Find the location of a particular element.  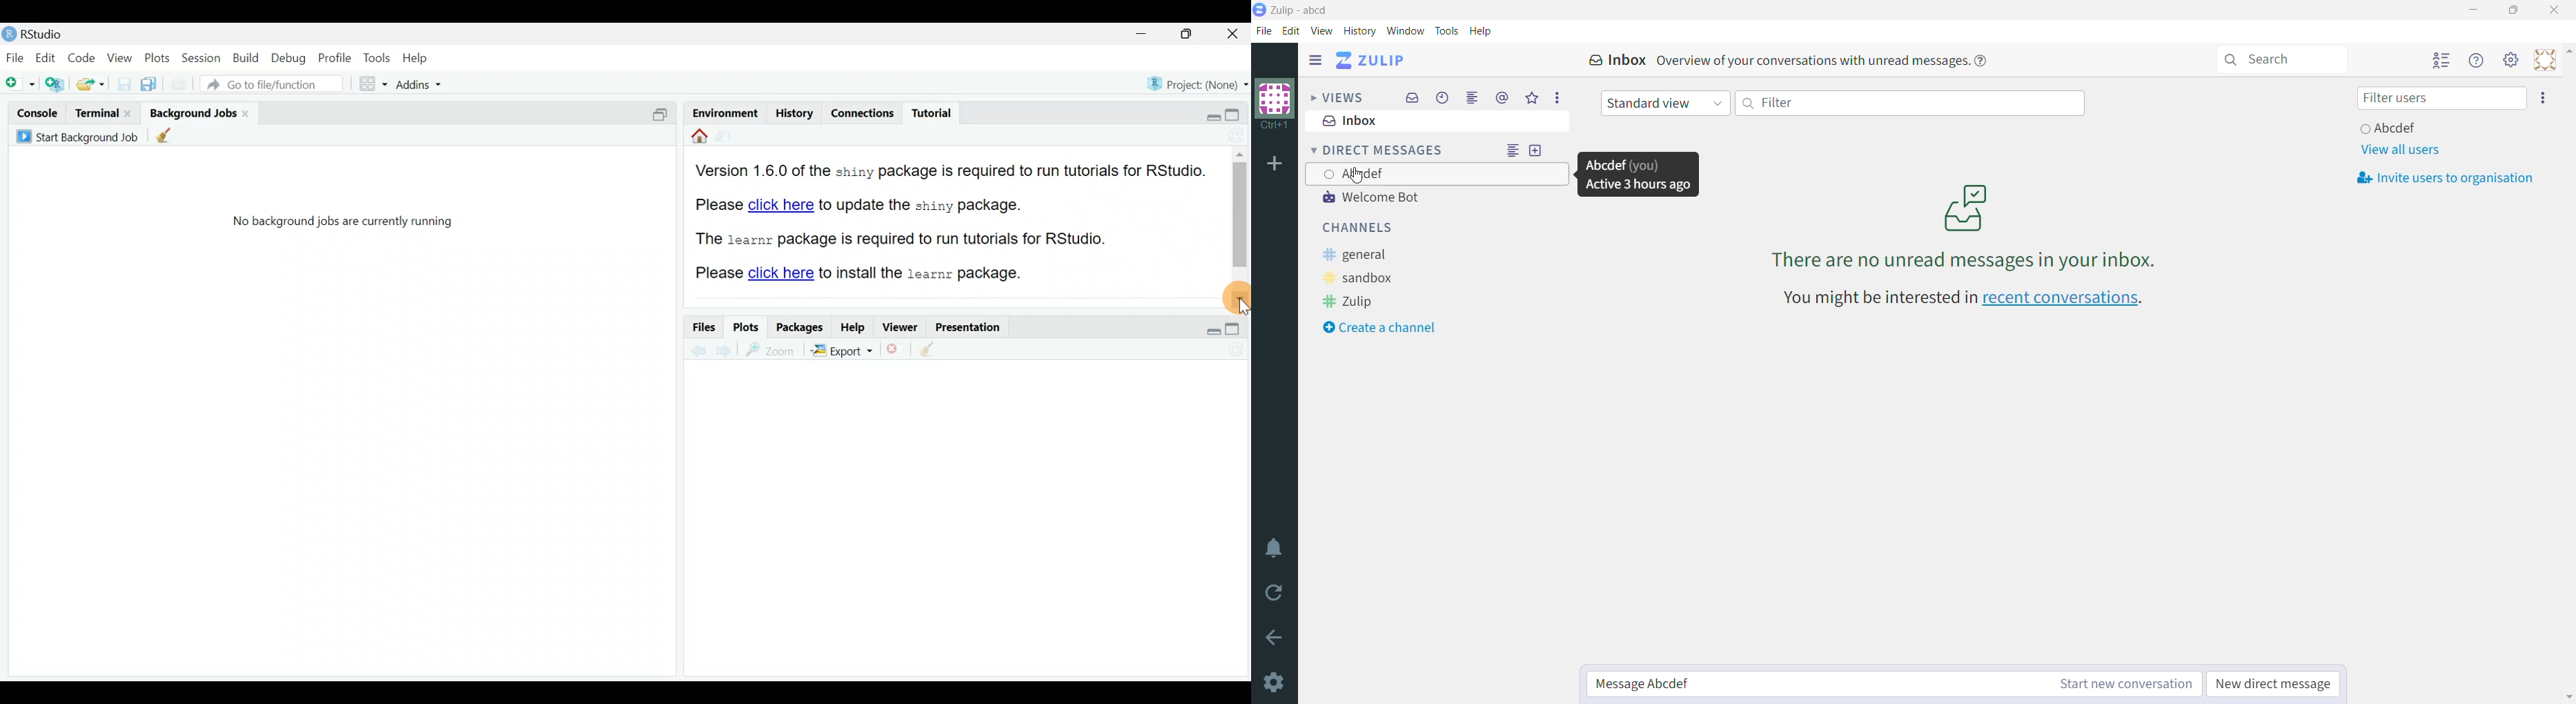

show in new window is located at coordinates (729, 138).